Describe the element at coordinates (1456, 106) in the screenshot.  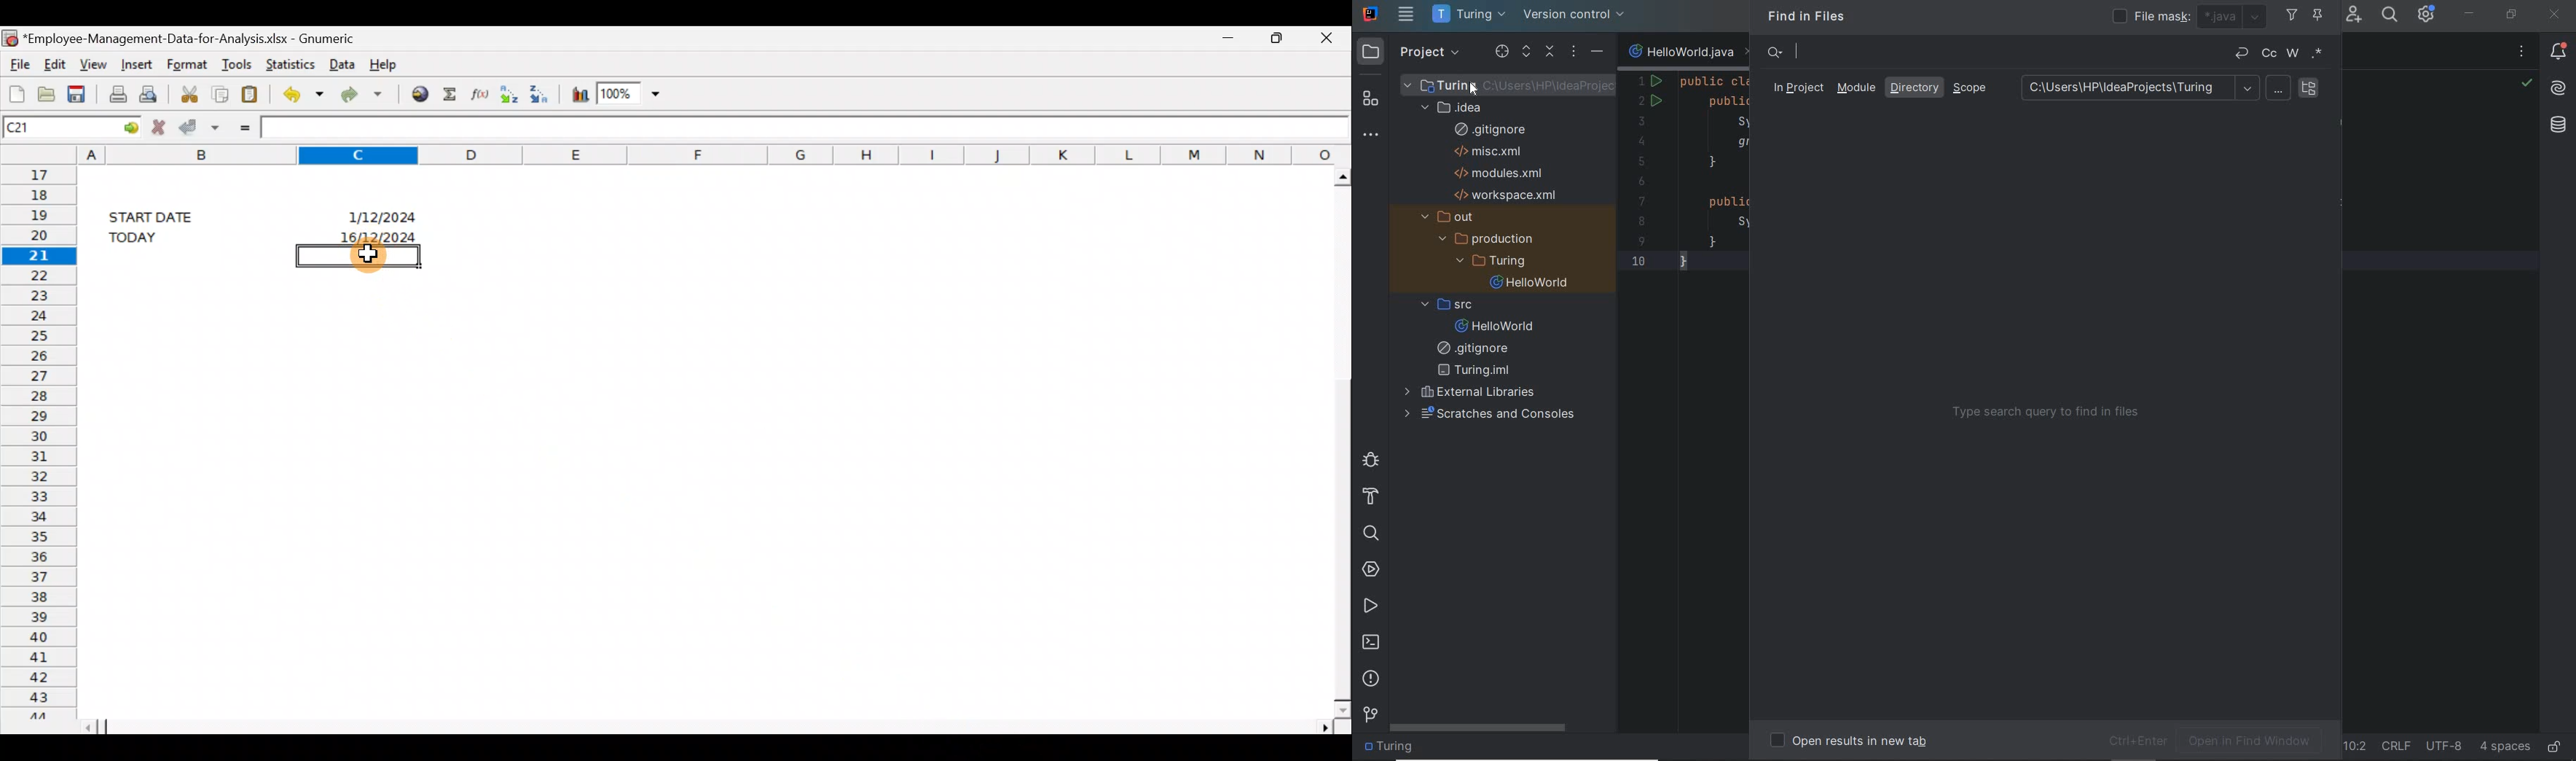
I see `idea` at that location.